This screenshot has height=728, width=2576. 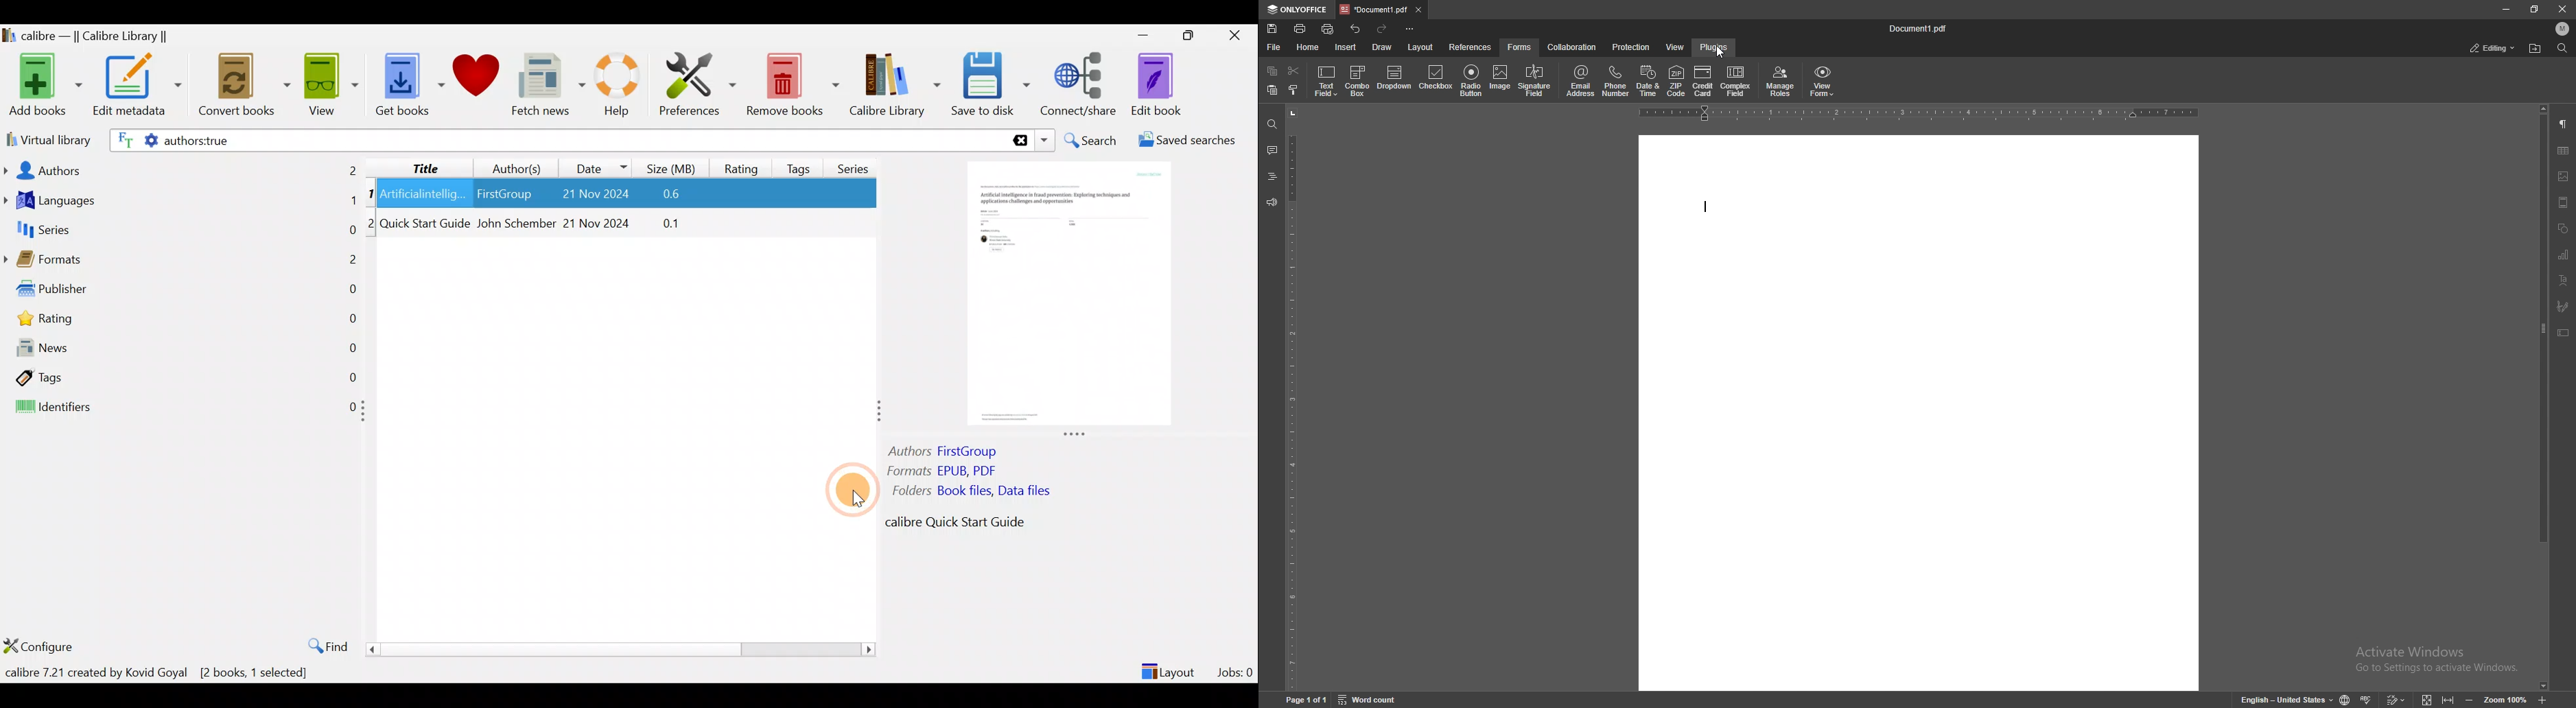 I want to click on horizontal rule, so click(x=1919, y=113).